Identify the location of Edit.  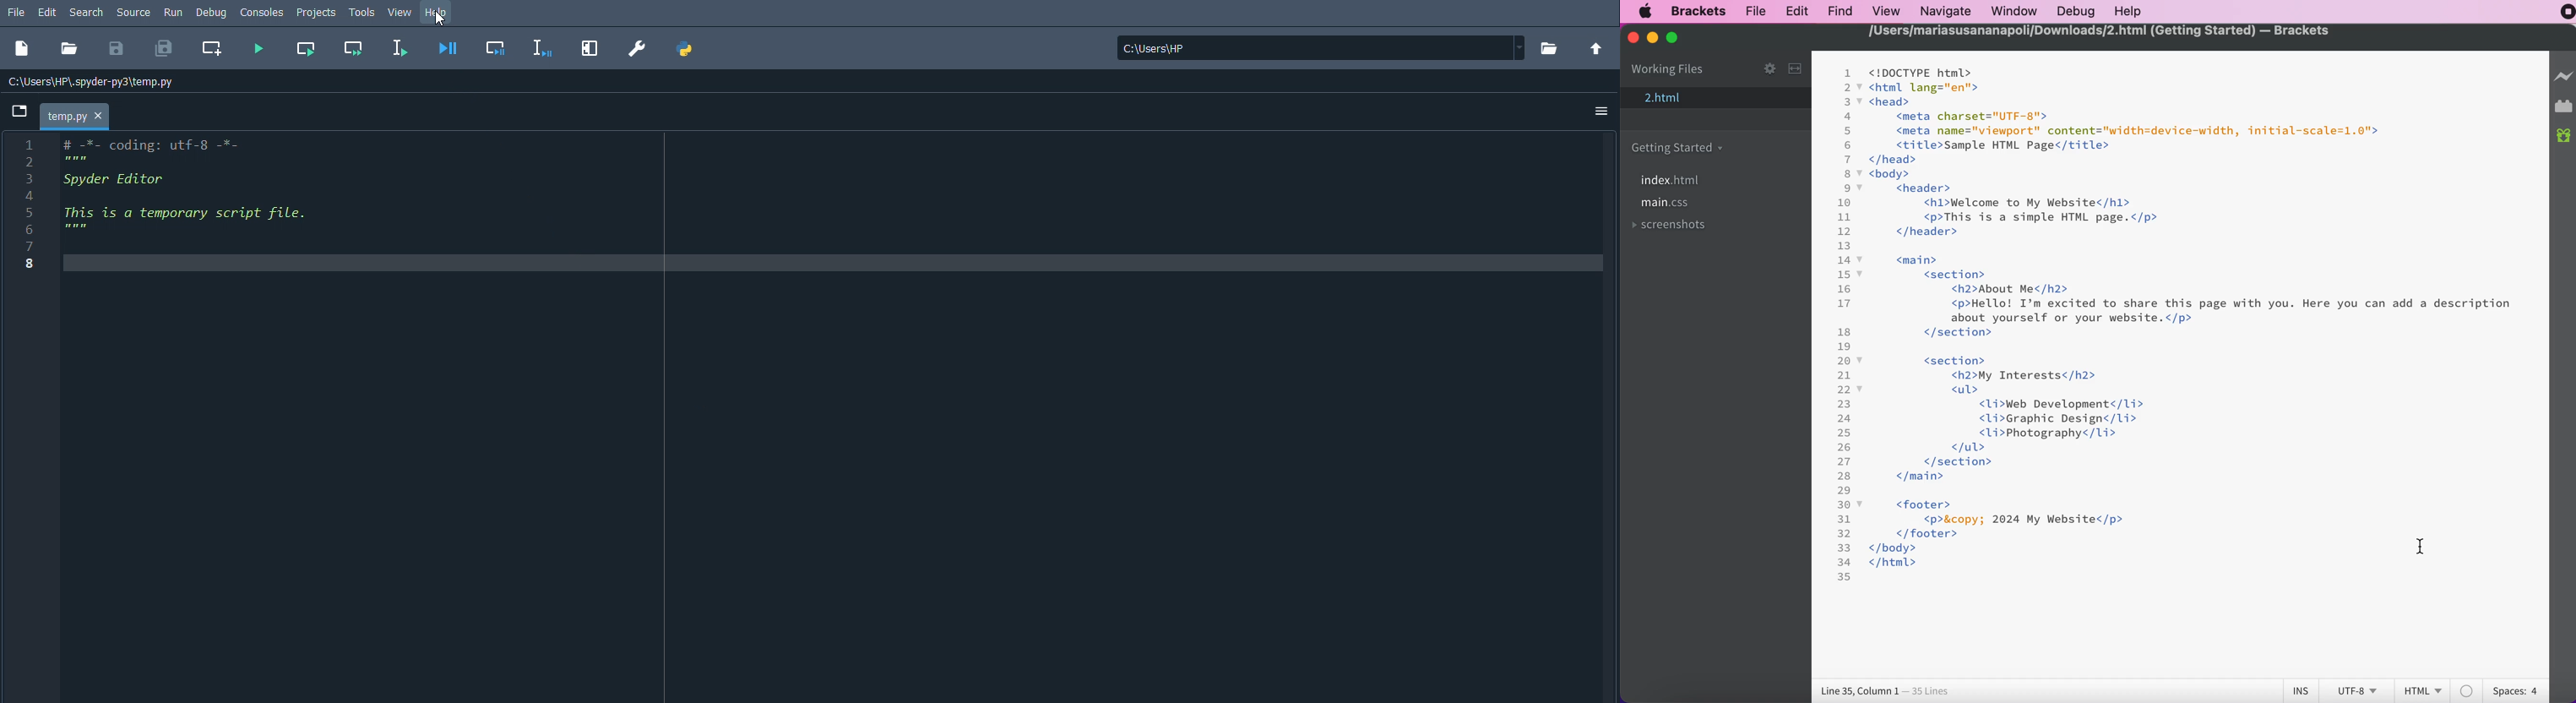
(47, 12).